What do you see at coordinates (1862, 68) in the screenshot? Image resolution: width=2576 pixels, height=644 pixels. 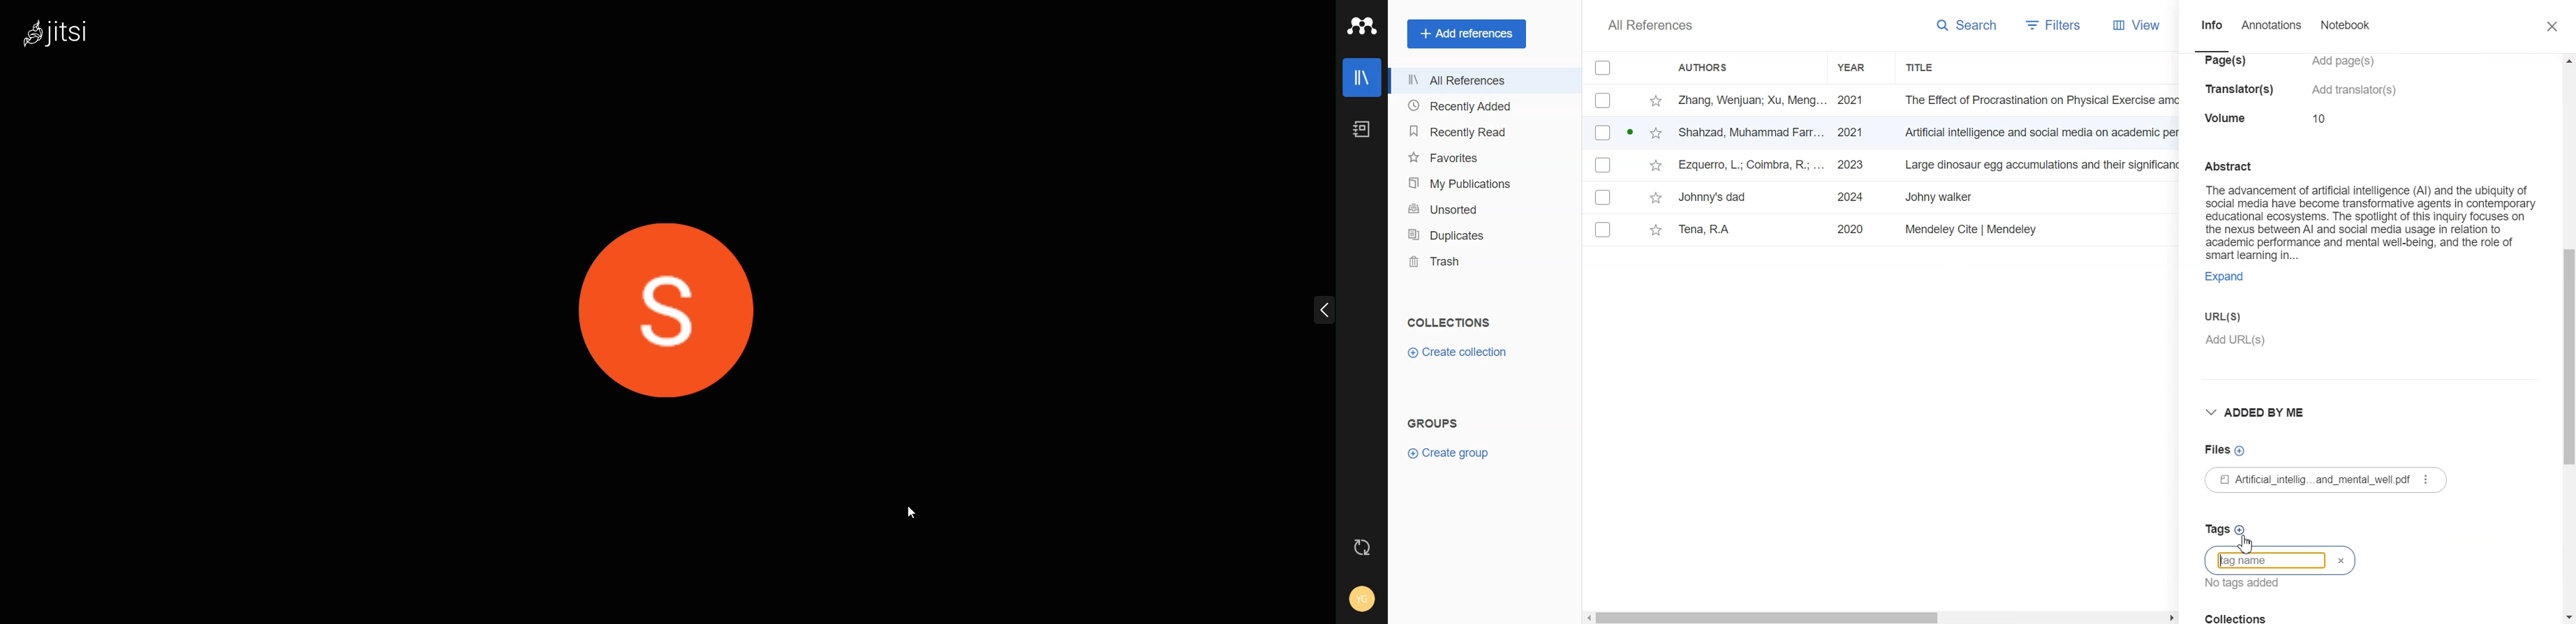 I see `Year` at bounding box center [1862, 68].